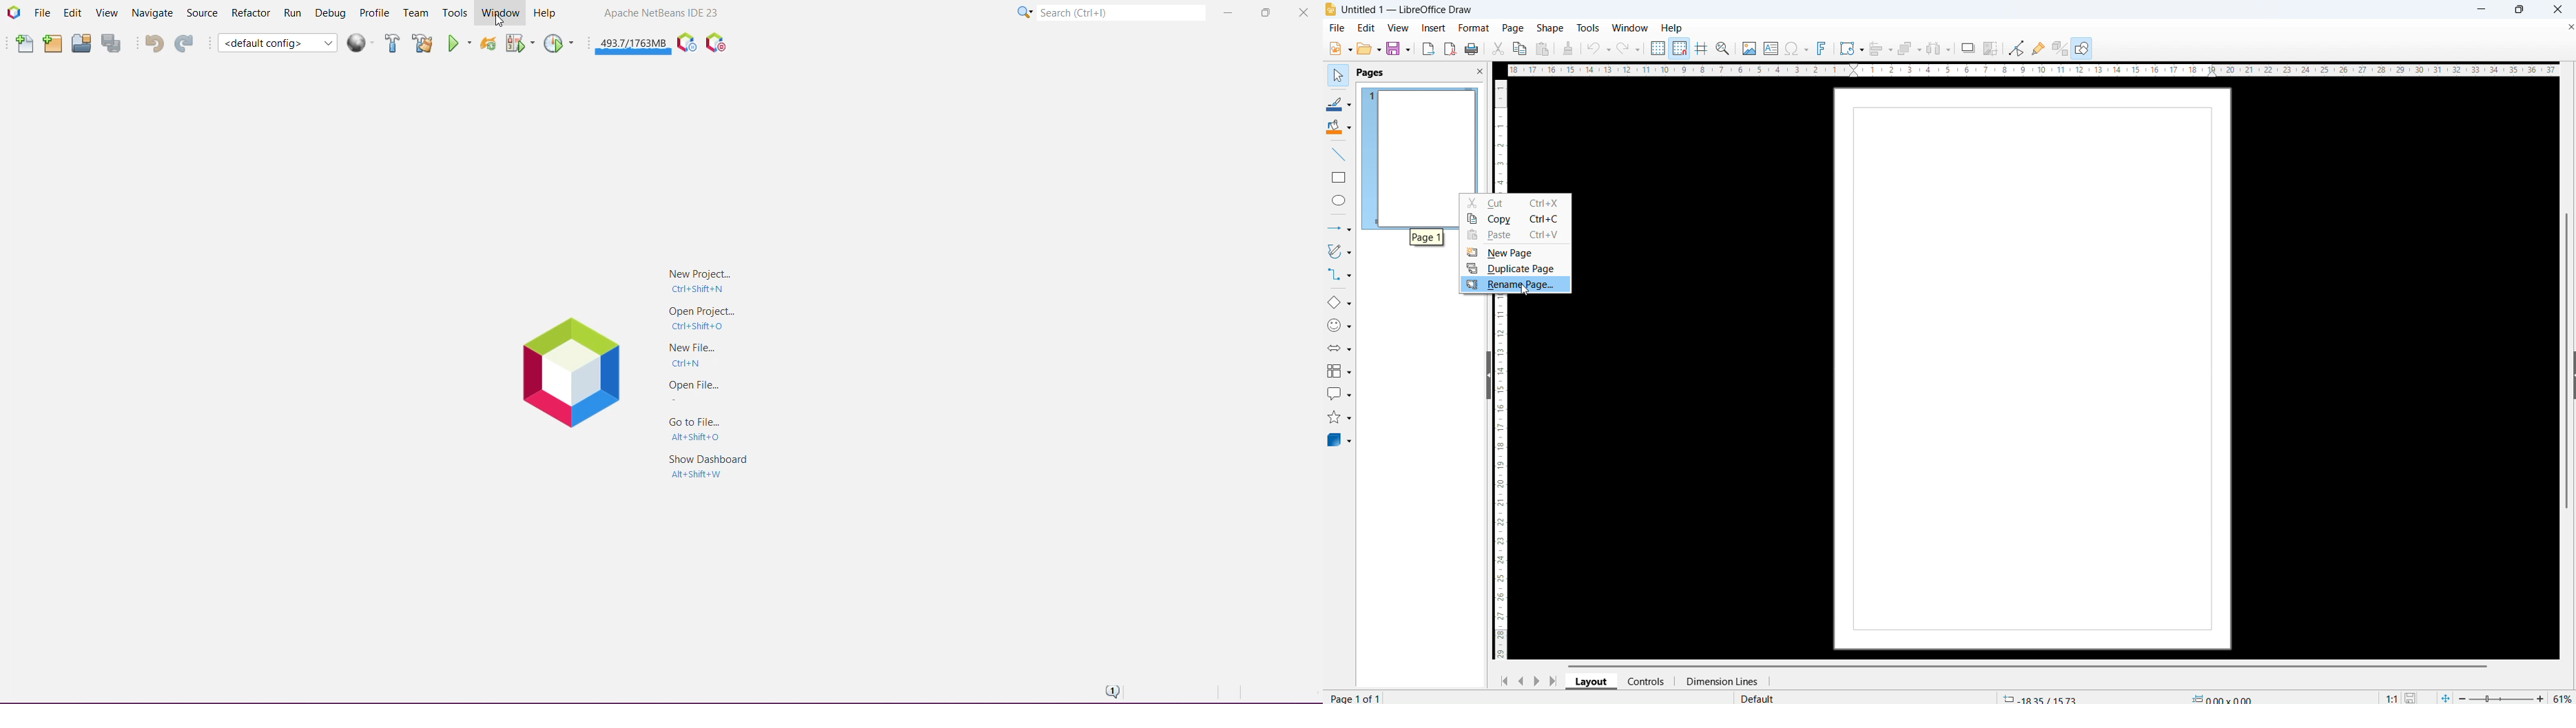 Image resolution: width=2576 pixels, height=728 pixels. Describe the element at coordinates (1515, 219) in the screenshot. I see `copy` at that location.